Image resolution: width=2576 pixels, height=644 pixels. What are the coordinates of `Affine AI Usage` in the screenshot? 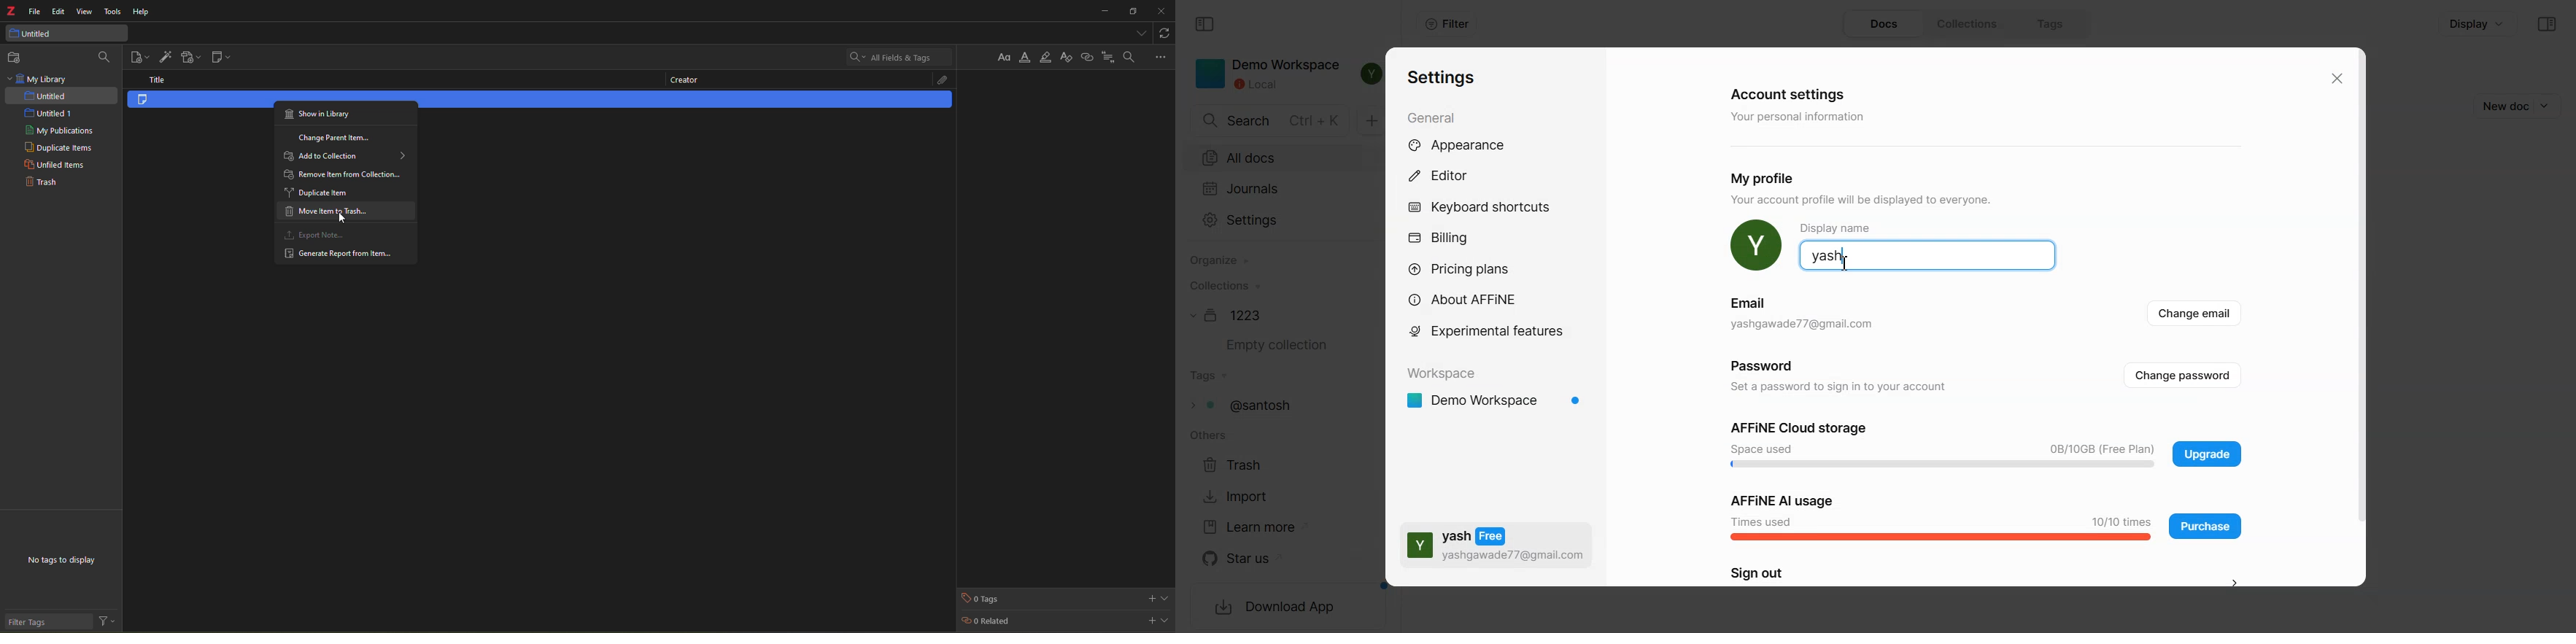 It's located at (1941, 516).